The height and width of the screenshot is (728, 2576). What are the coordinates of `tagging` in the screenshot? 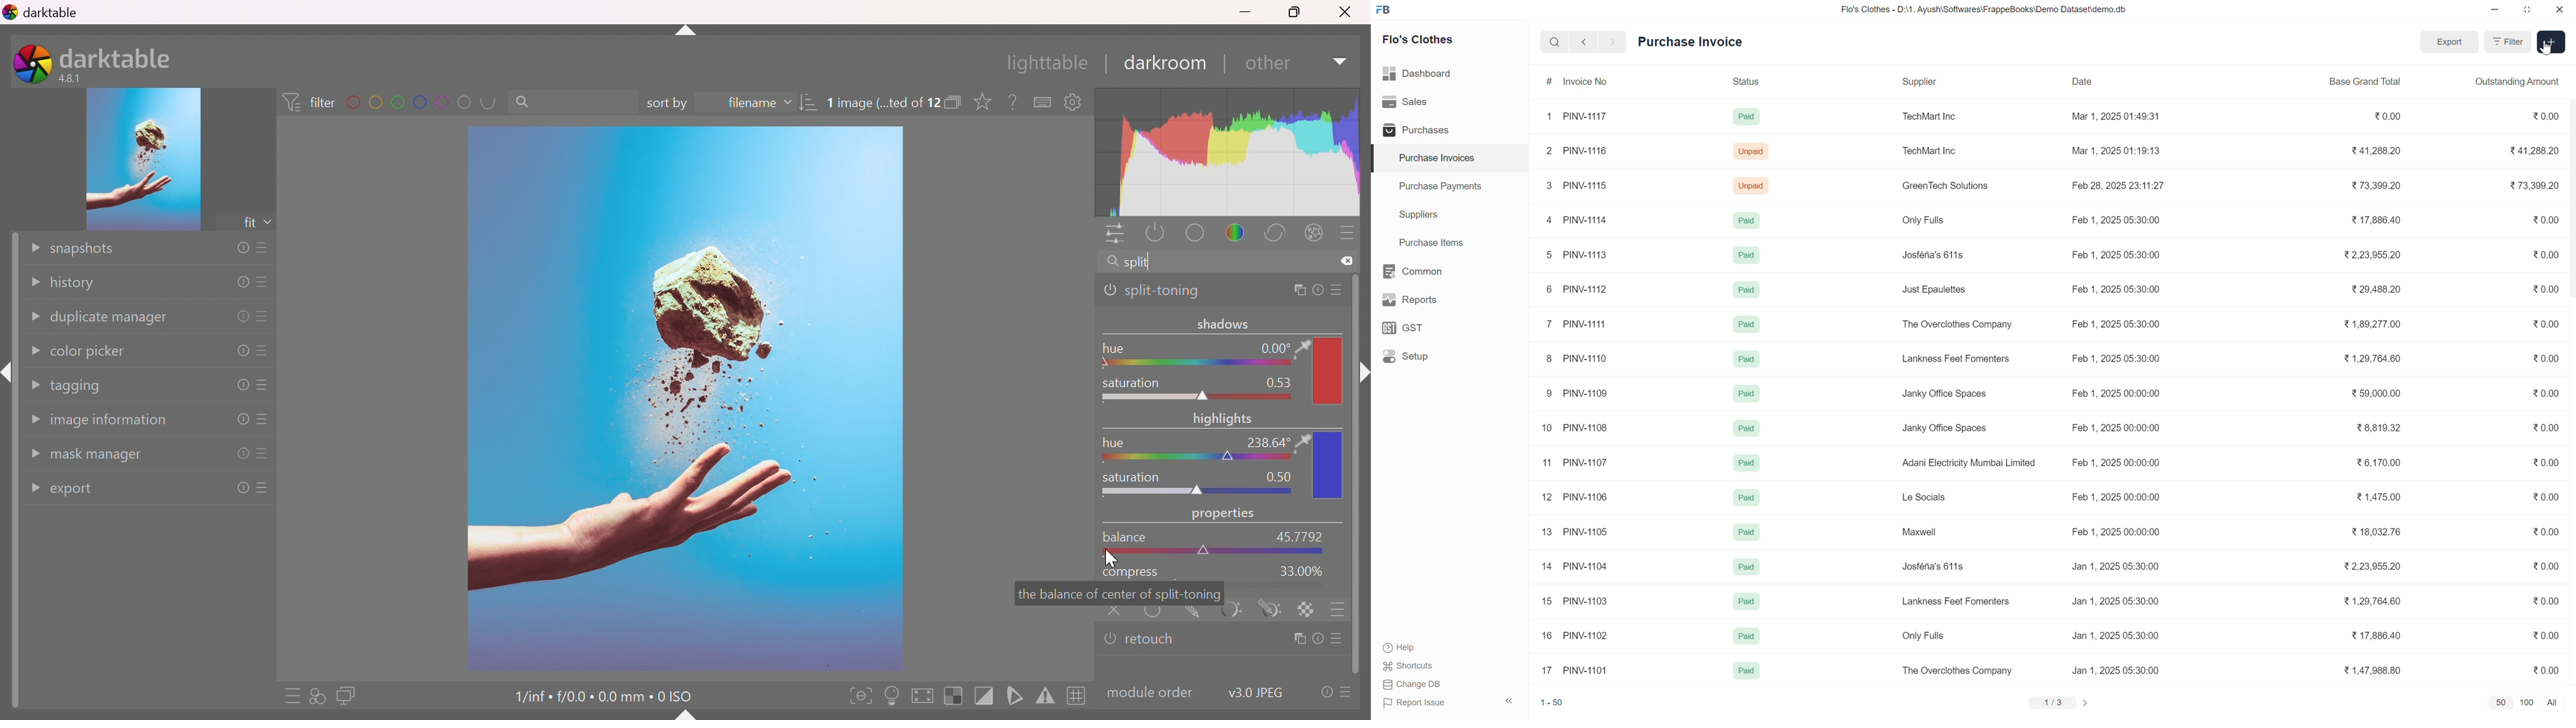 It's located at (79, 389).